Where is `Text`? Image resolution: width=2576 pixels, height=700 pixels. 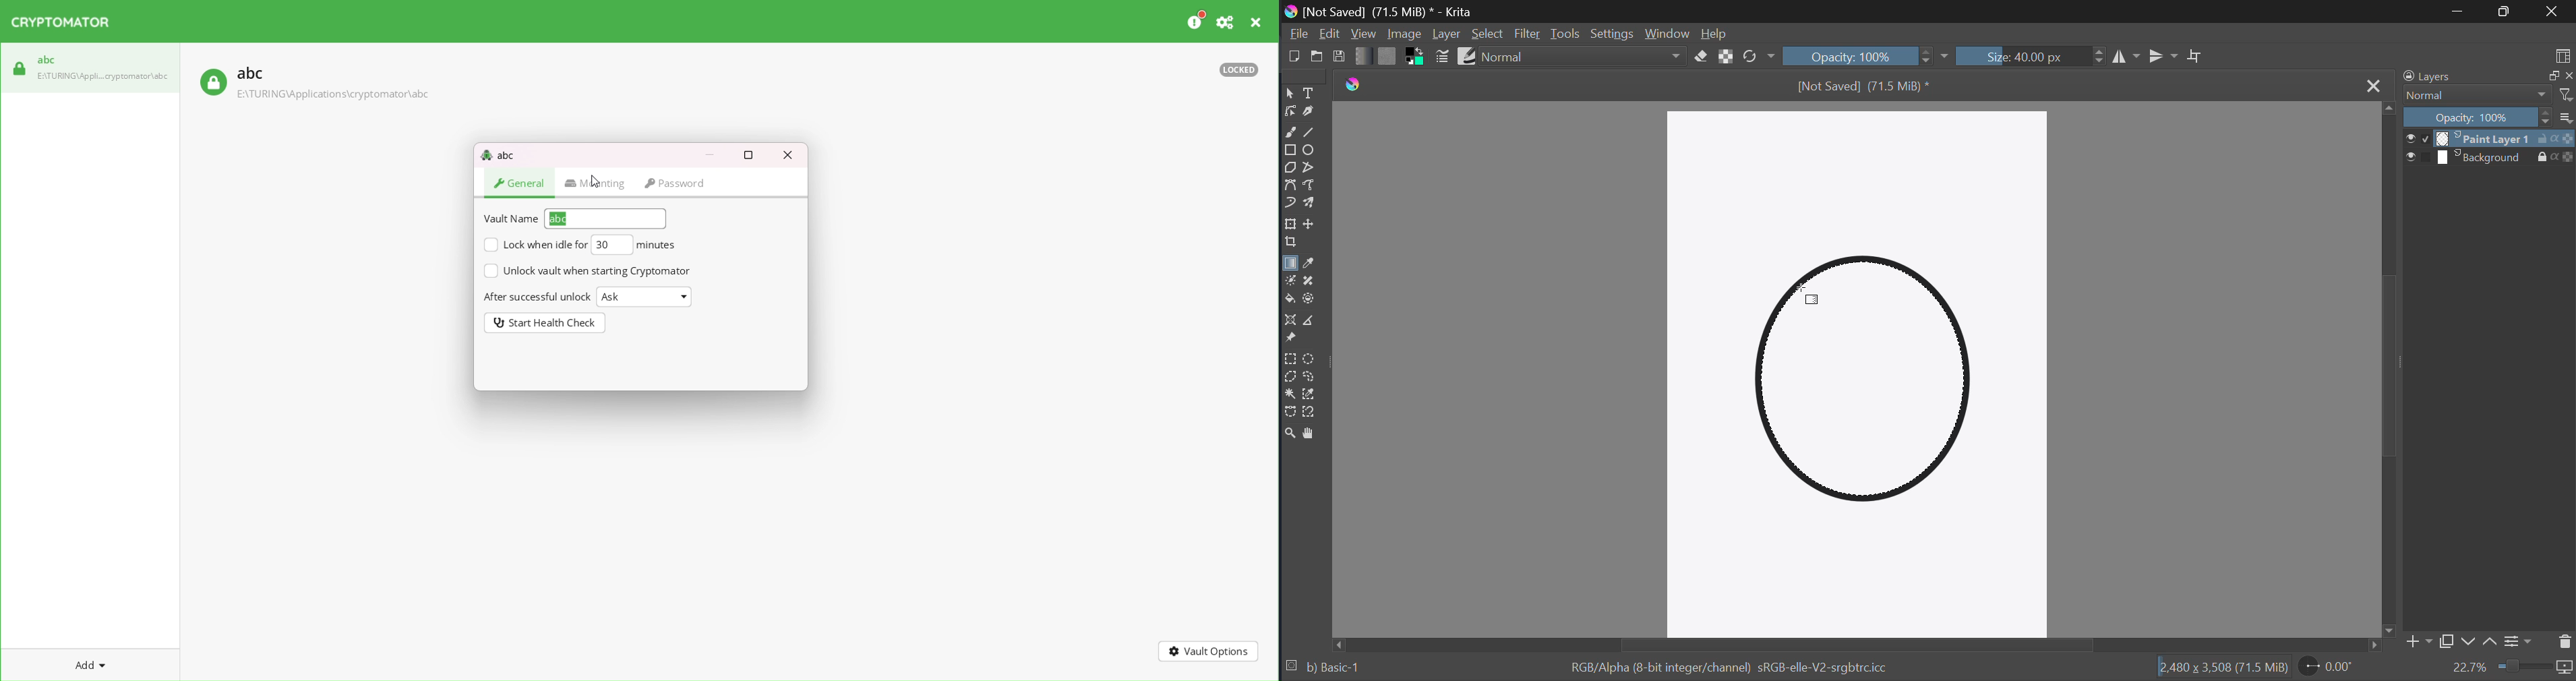 Text is located at coordinates (1311, 94).